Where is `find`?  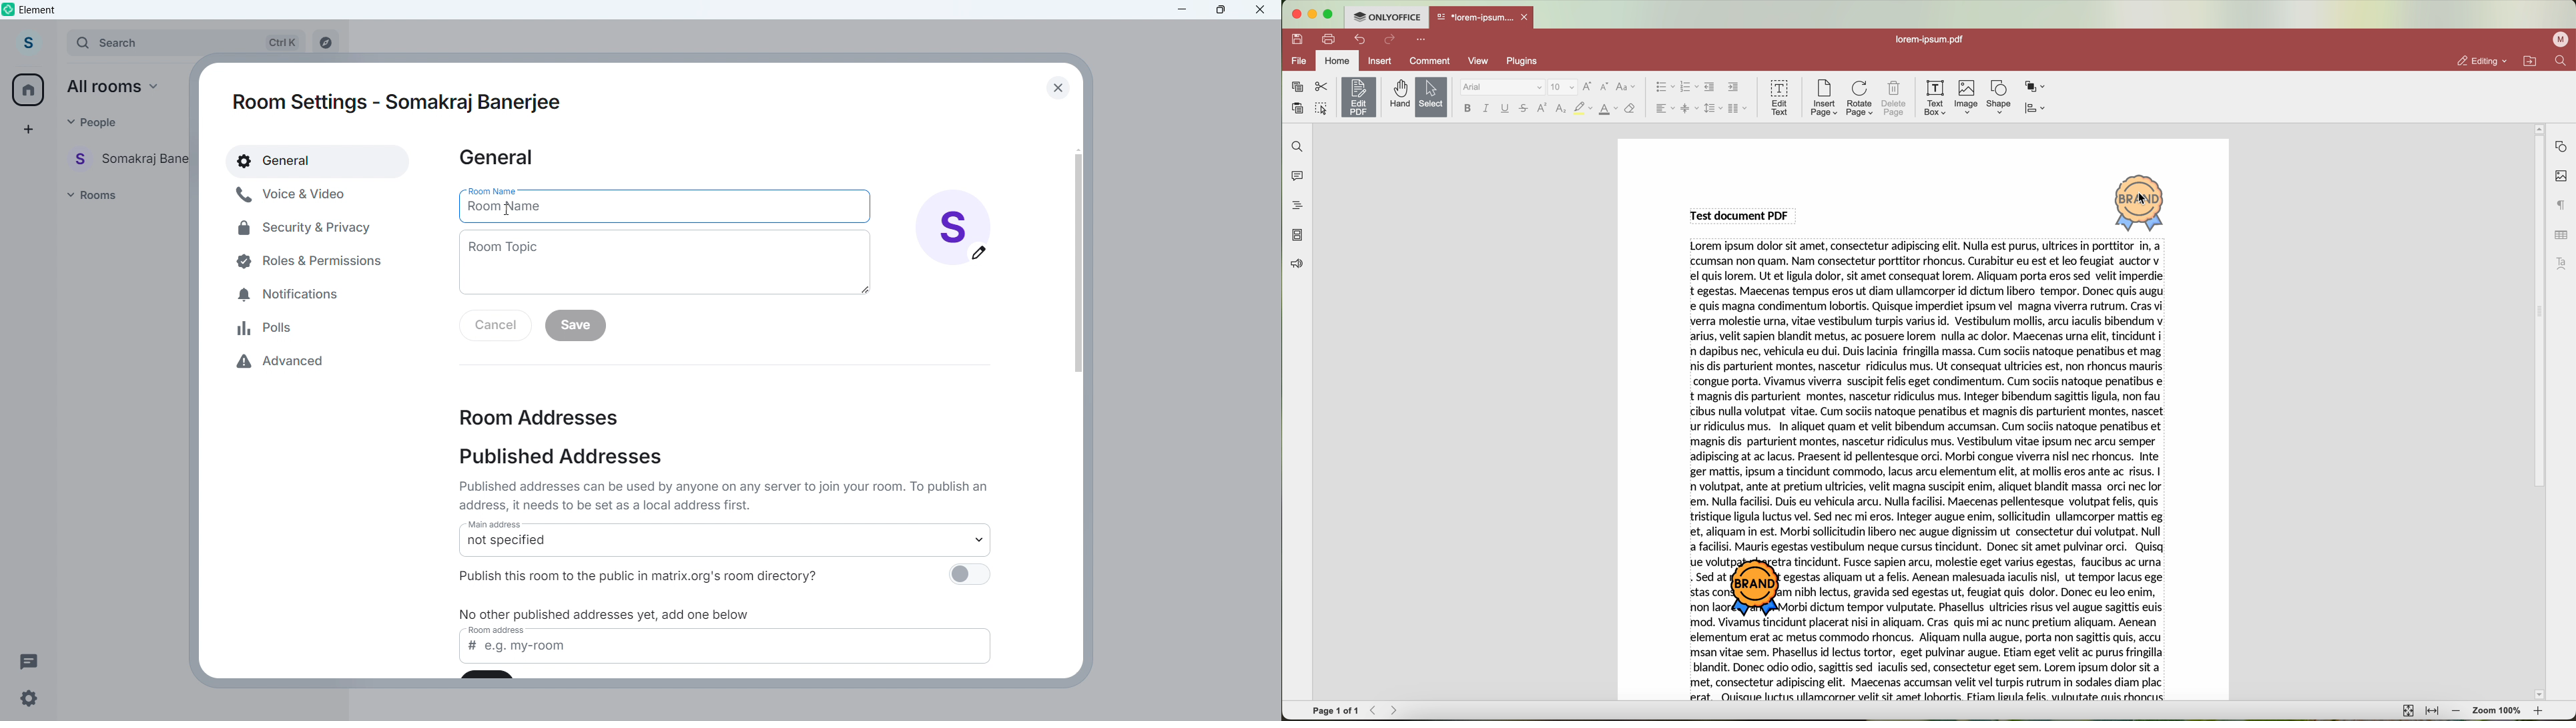
find is located at coordinates (2561, 60).